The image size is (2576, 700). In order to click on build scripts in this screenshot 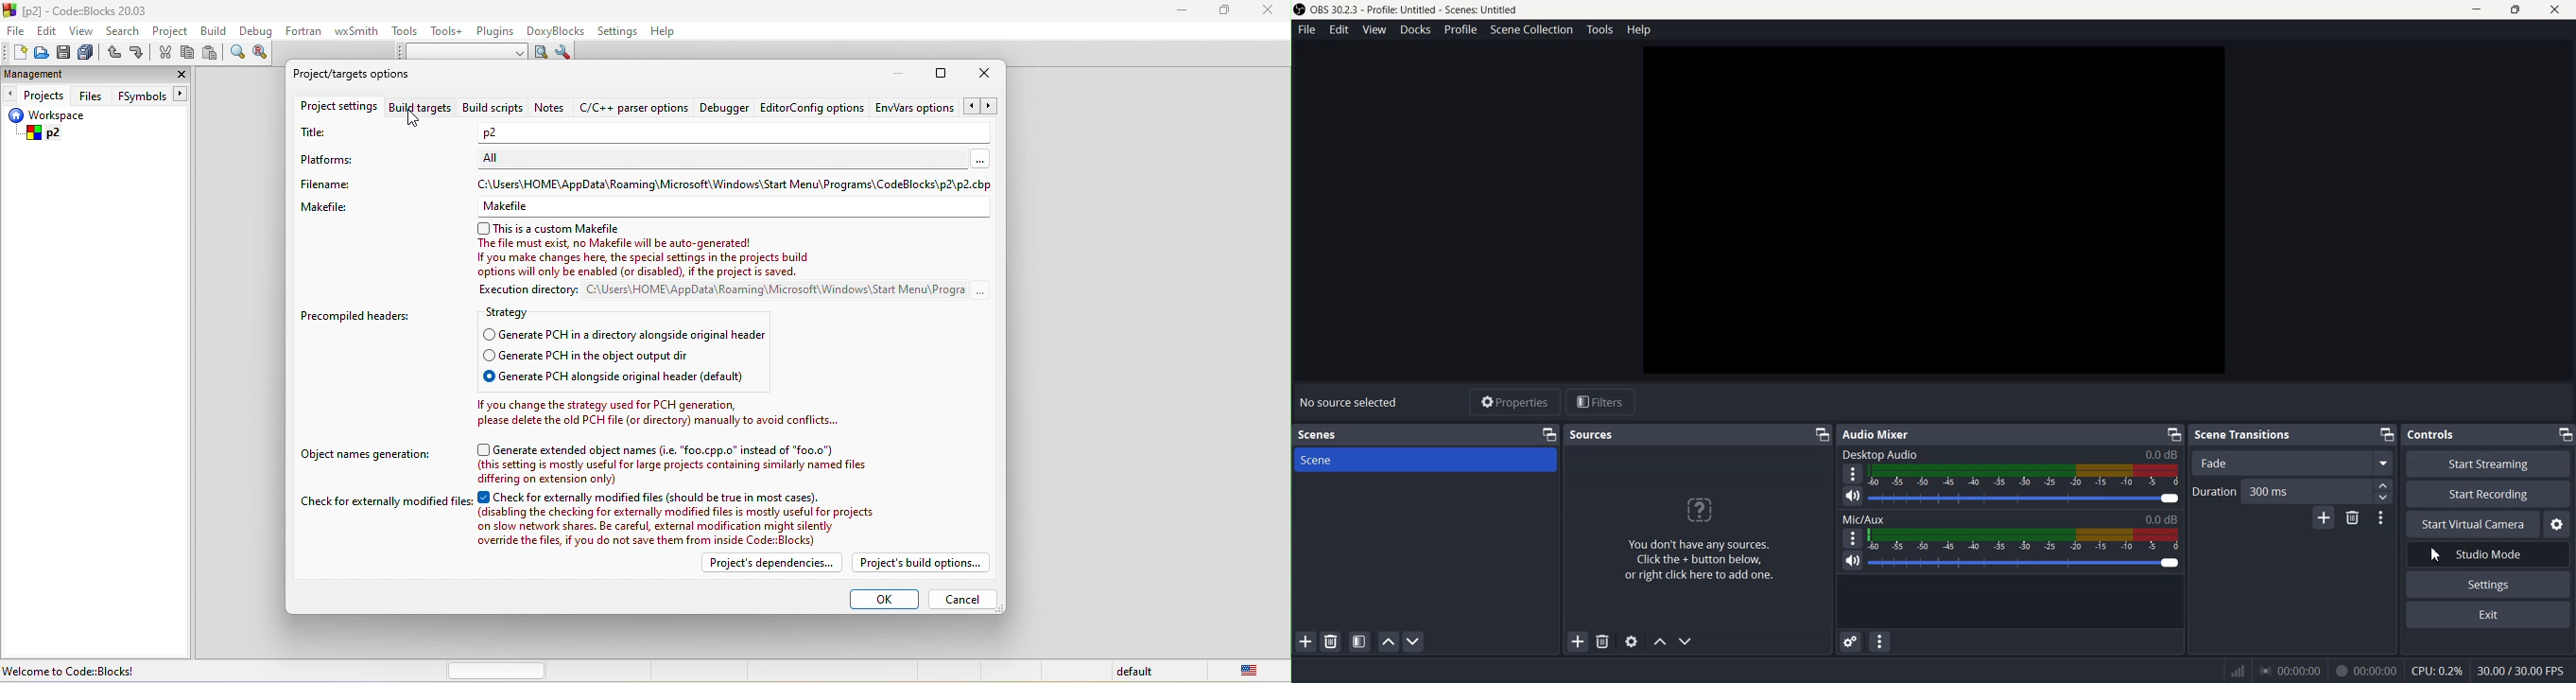, I will do `click(492, 110)`.